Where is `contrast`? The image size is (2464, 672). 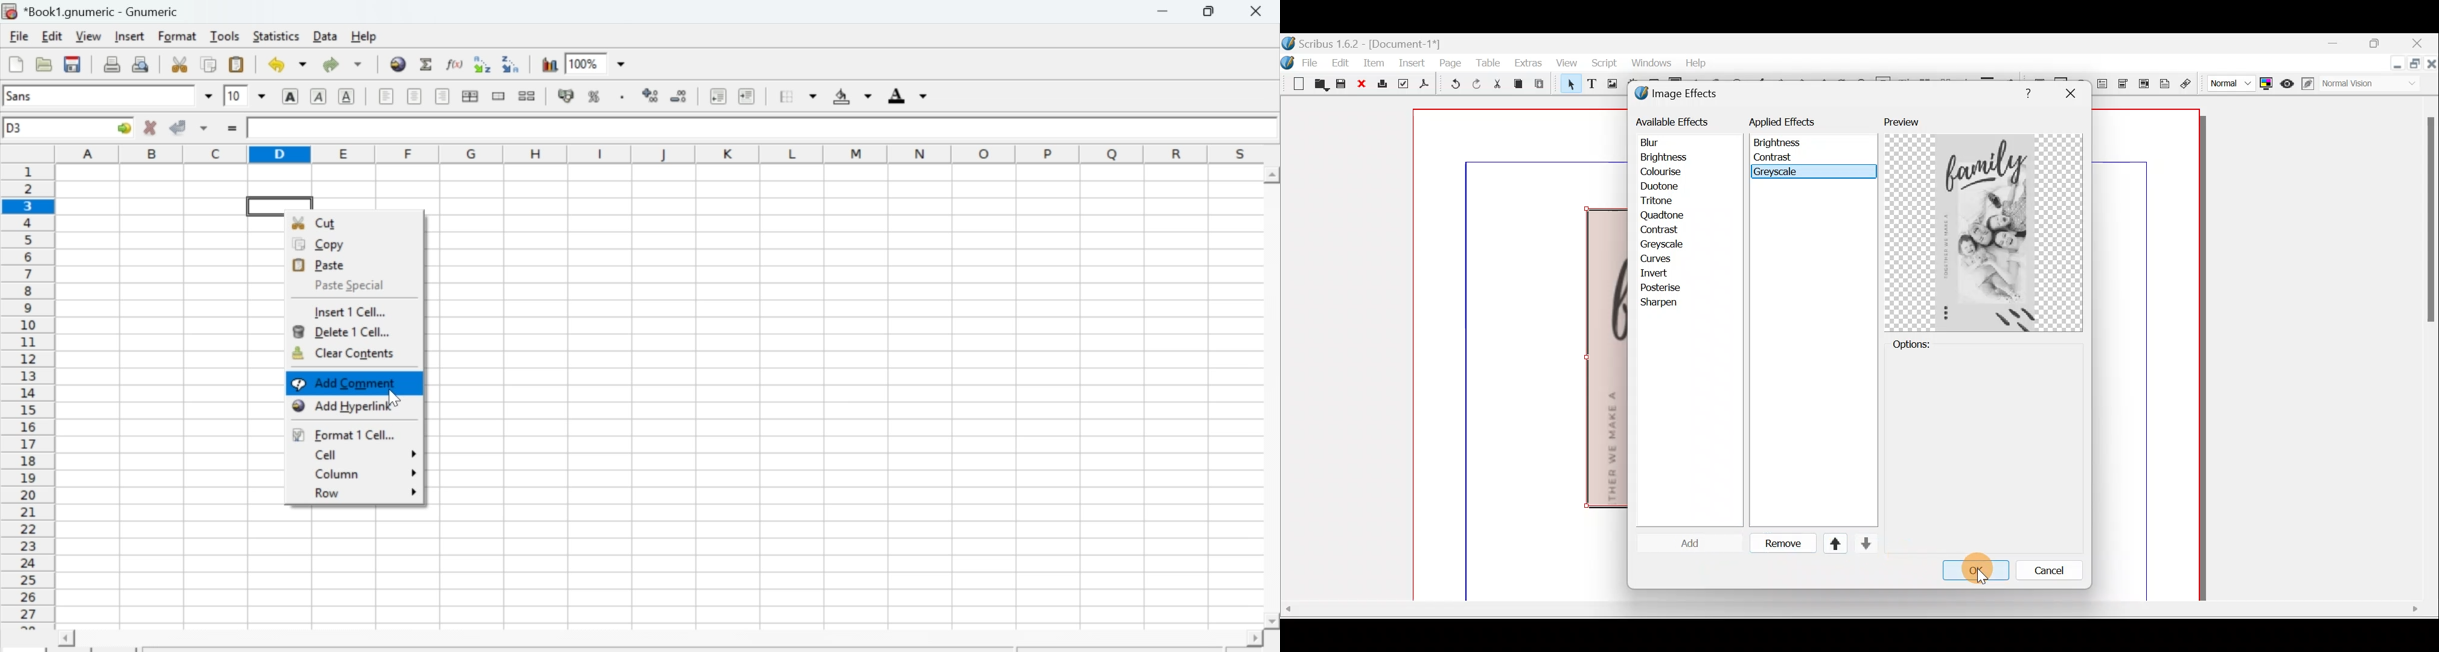
contrast is located at coordinates (1666, 230).